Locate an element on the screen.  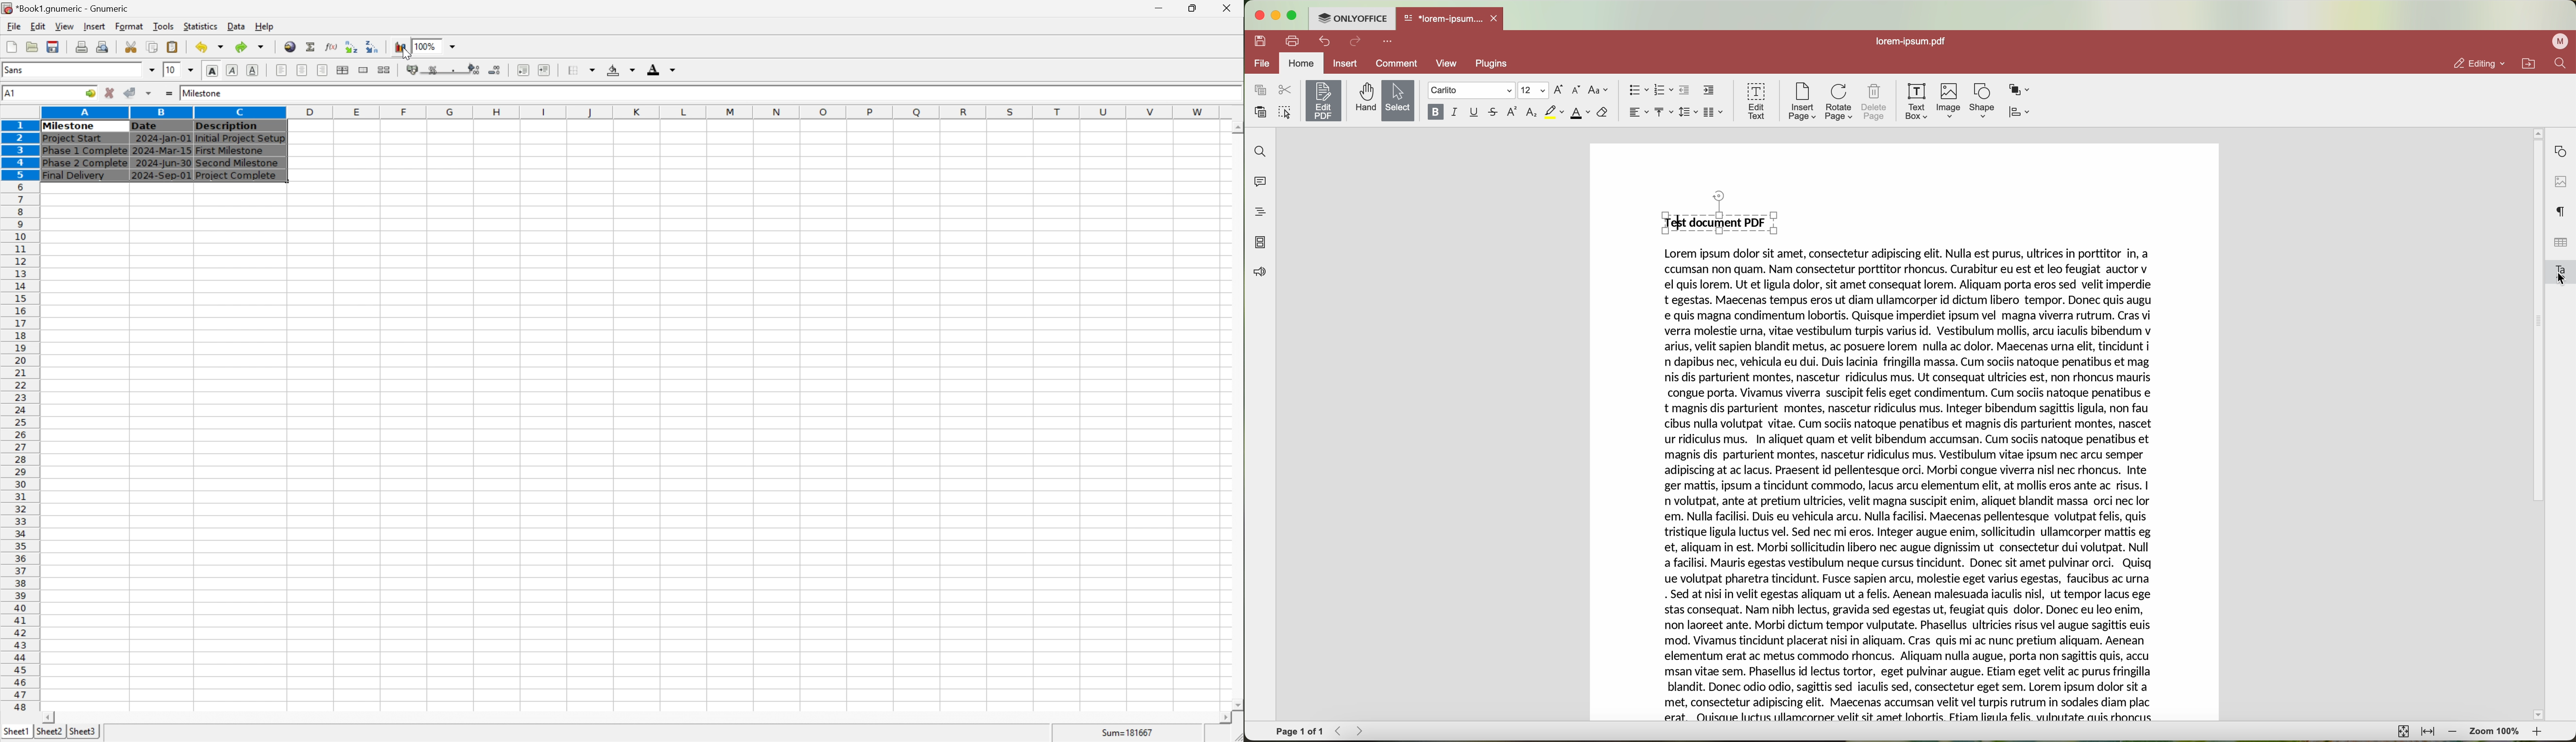
page thumbnails is located at coordinates (1261, 243).